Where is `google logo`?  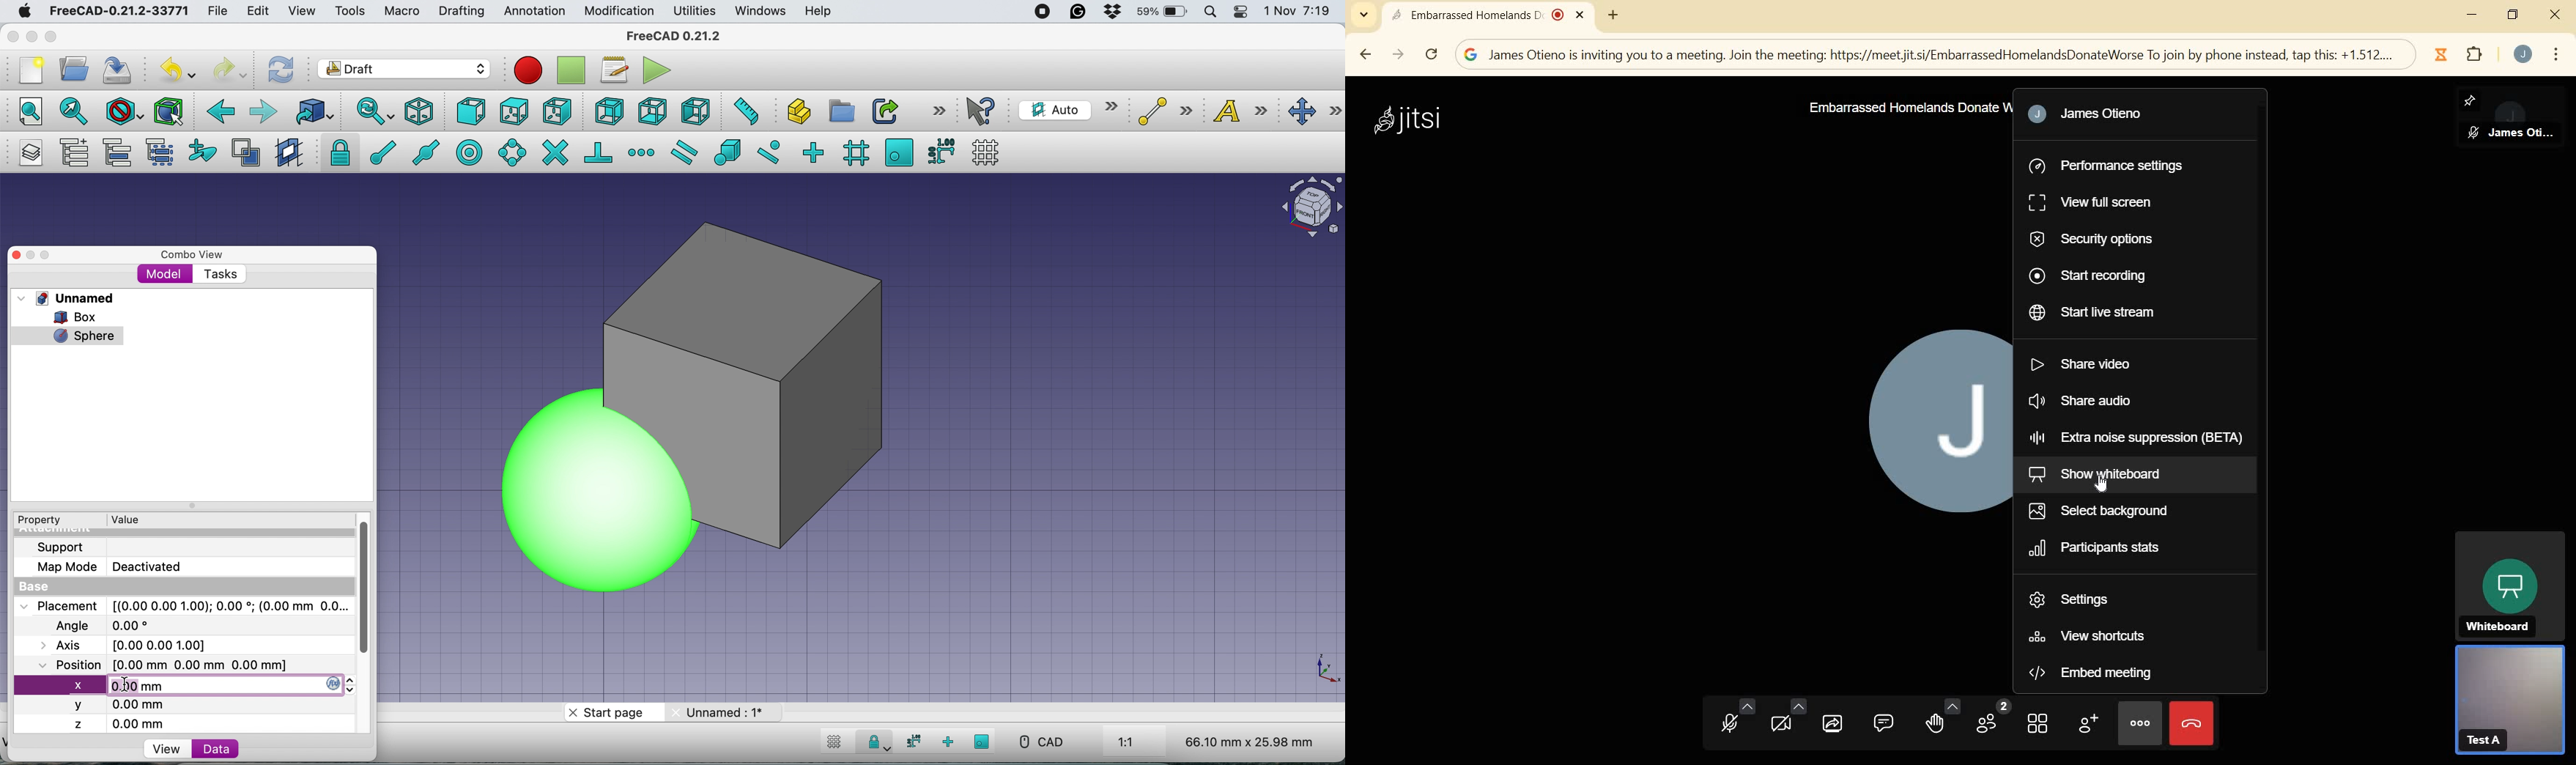
google logo is located at coordinates (1471, 55).